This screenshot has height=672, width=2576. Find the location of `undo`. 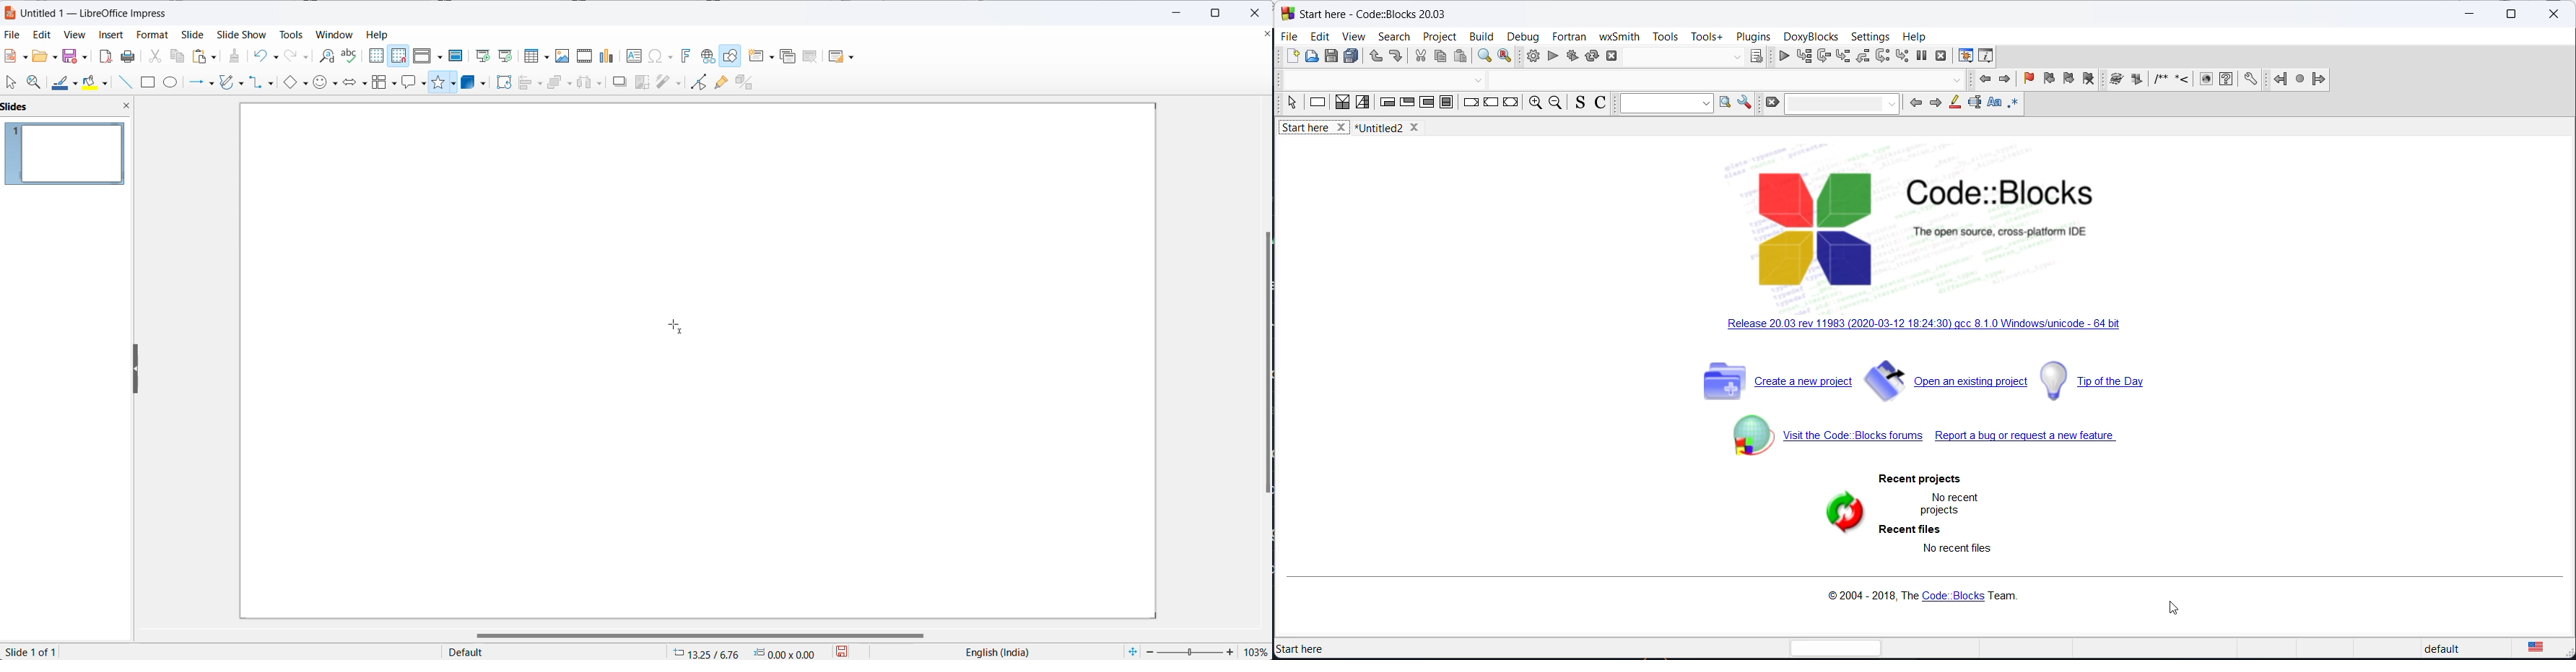

undo is located at coordinates (270, 54).